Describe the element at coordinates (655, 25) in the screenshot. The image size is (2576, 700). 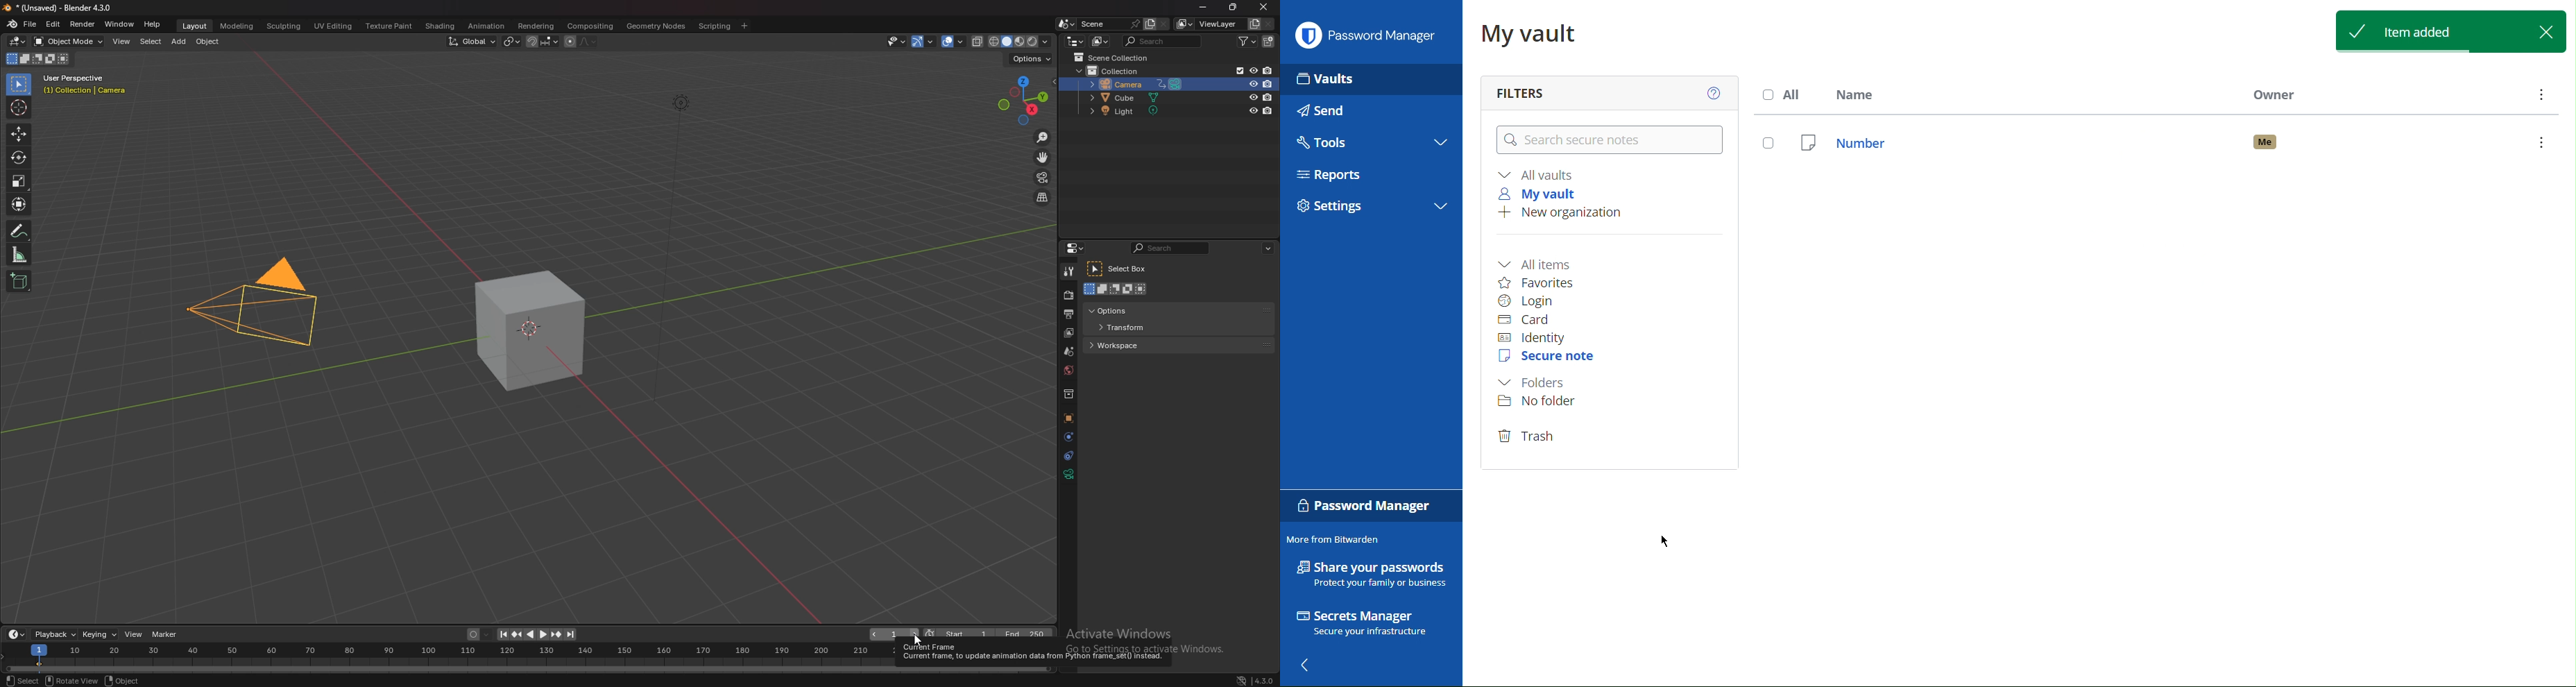
I see `geometry nodes` at that location.